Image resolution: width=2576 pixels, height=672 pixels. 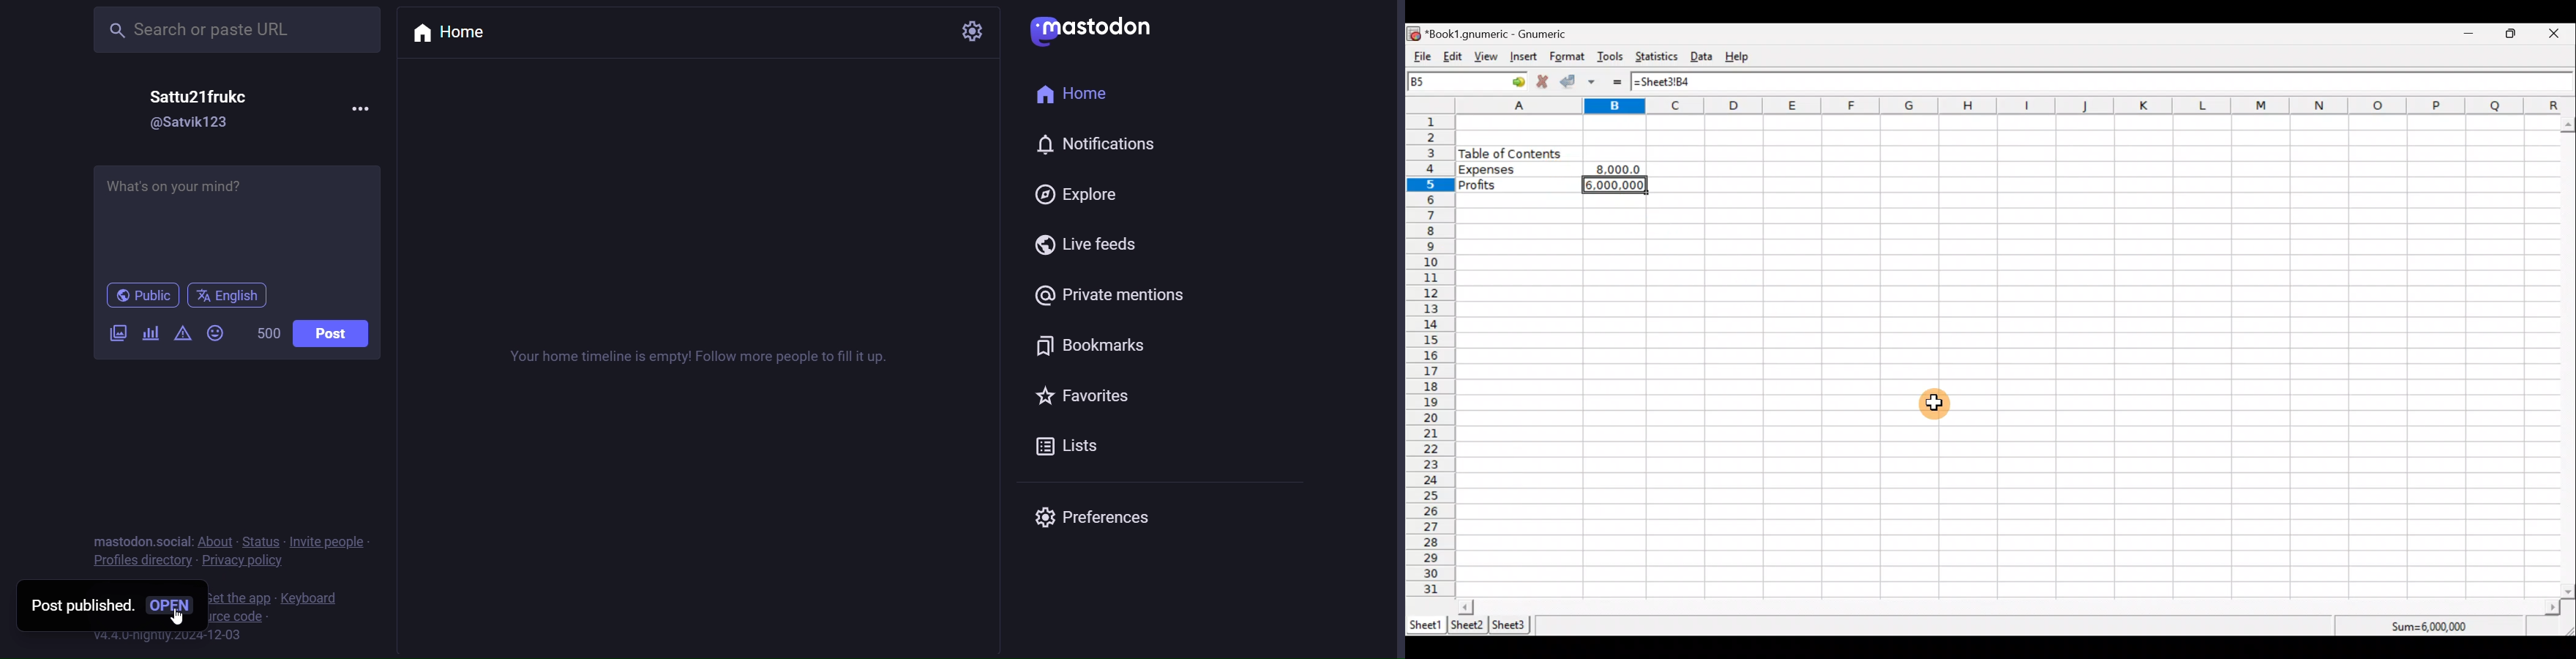 What do you see at coordinates (1096, 146) in the screenshot?
I see `notification` at bounding box center [1096, 146].